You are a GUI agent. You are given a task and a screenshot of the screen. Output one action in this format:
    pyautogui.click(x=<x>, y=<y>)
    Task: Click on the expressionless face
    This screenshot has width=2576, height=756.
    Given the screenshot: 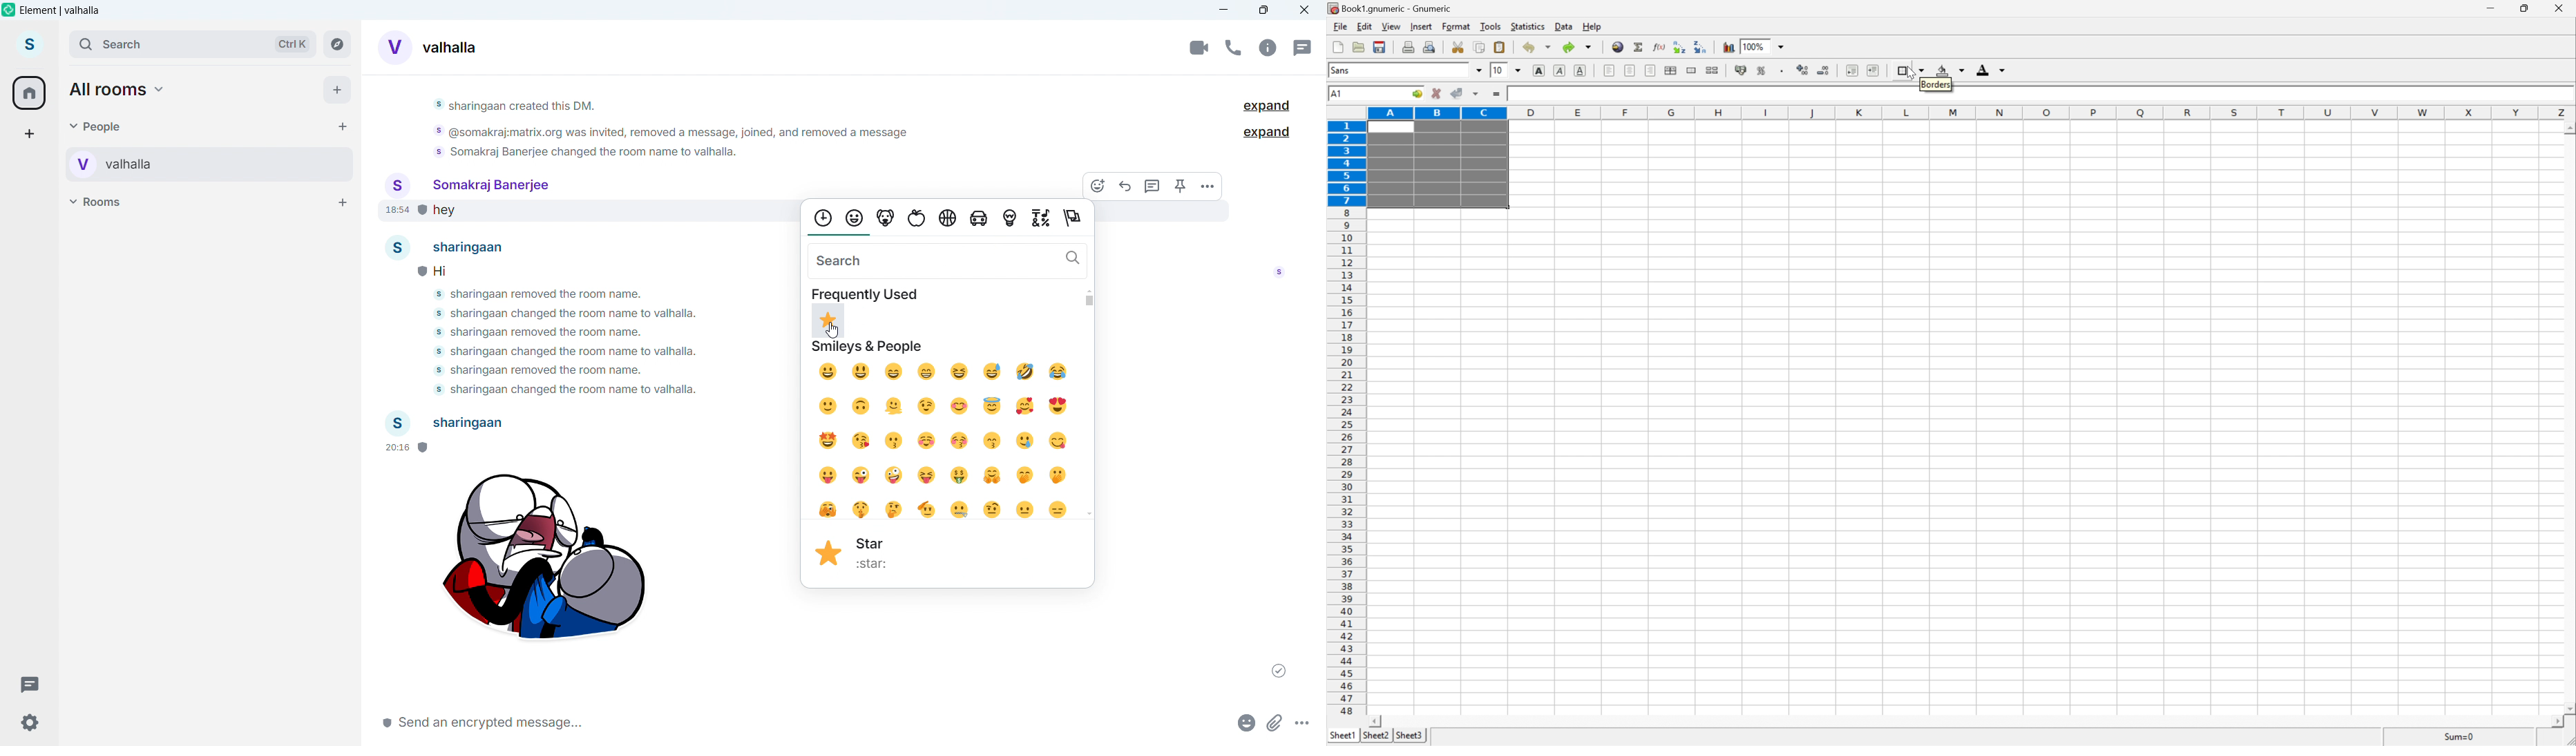 What is the action you would take?
    pyautogui.click(x=1058, y=511)
    